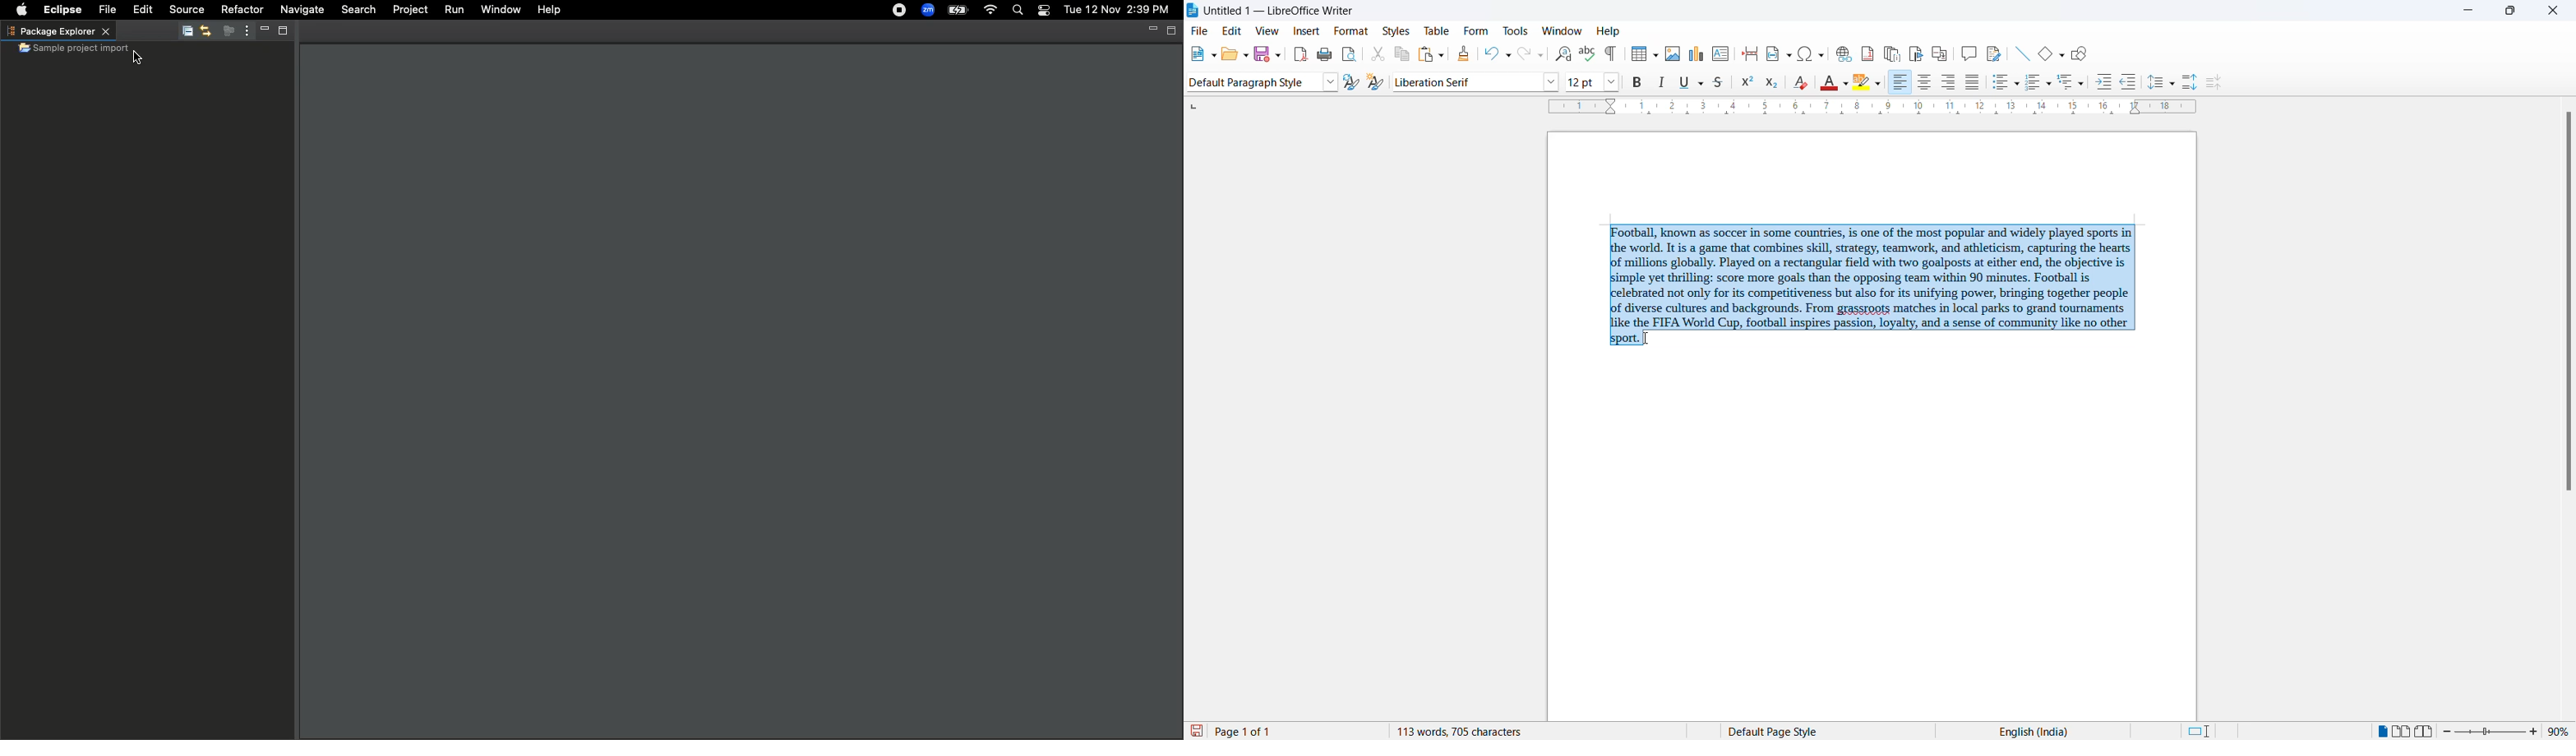 This screenshot has width=2576, height=756. What do you see at coordinates (2050, 84) in the screenshot?
I see `toggle ordered list ` at bounding box center [2050, 84].